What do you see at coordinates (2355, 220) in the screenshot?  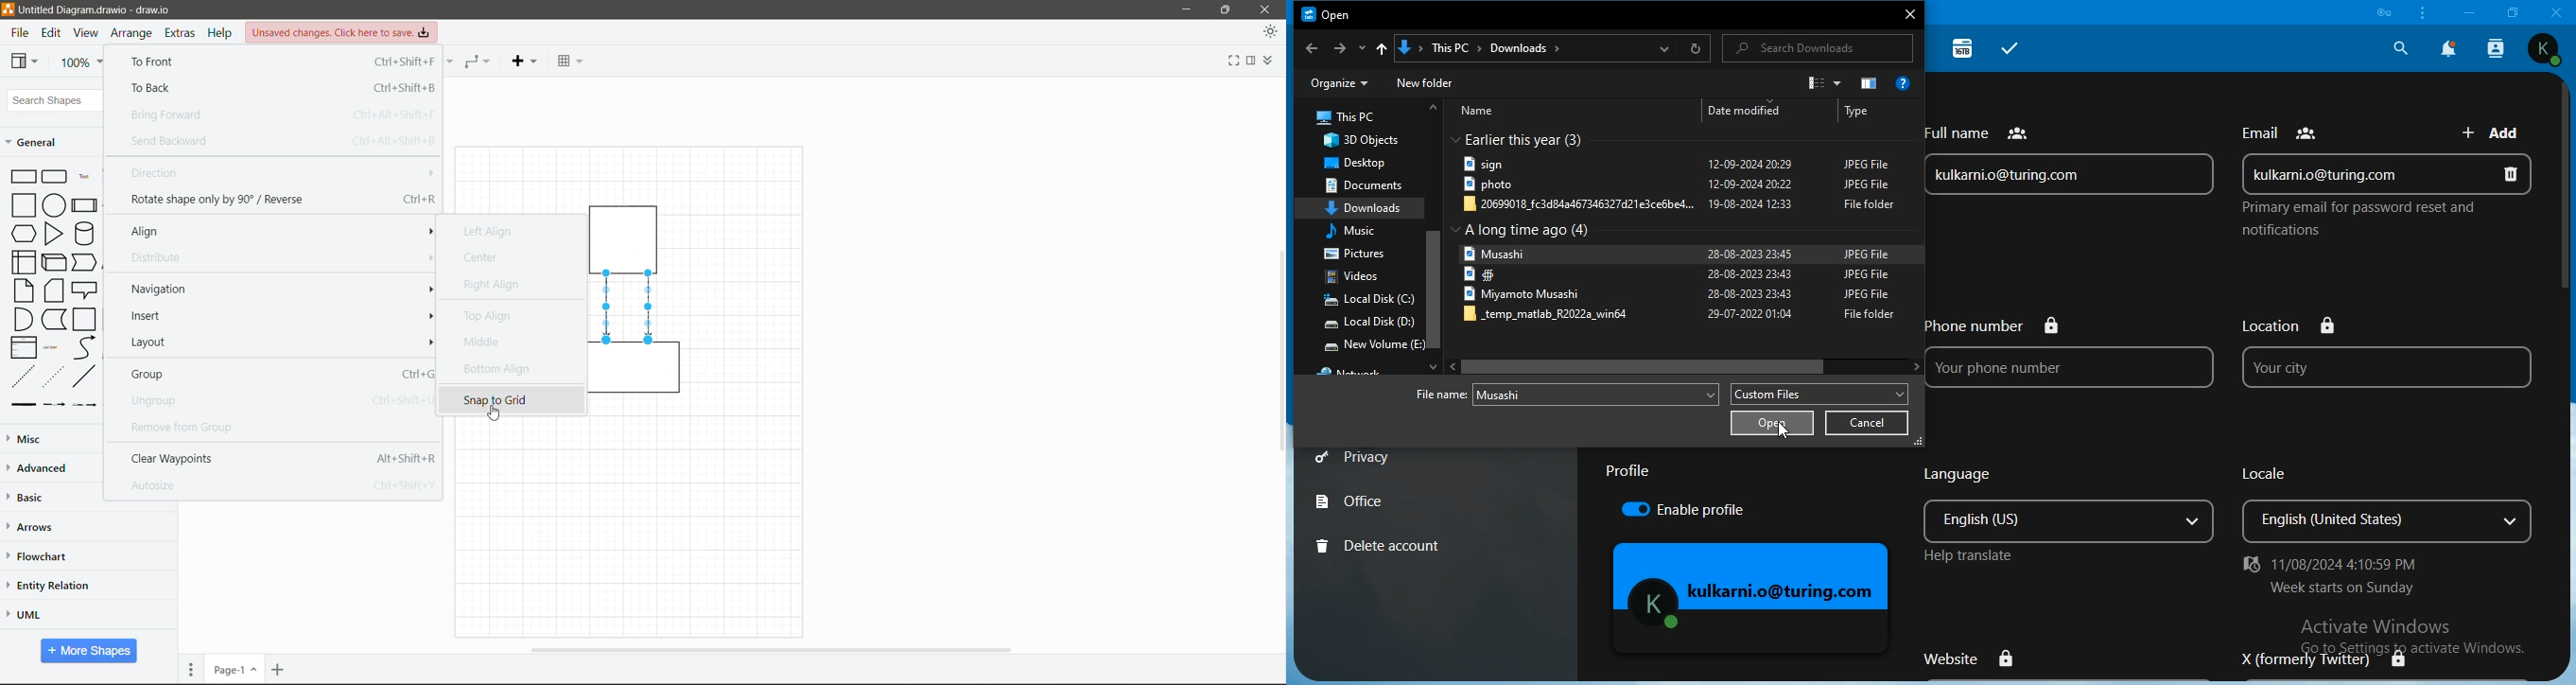 I see `text` at bounding box center [2355, 220].